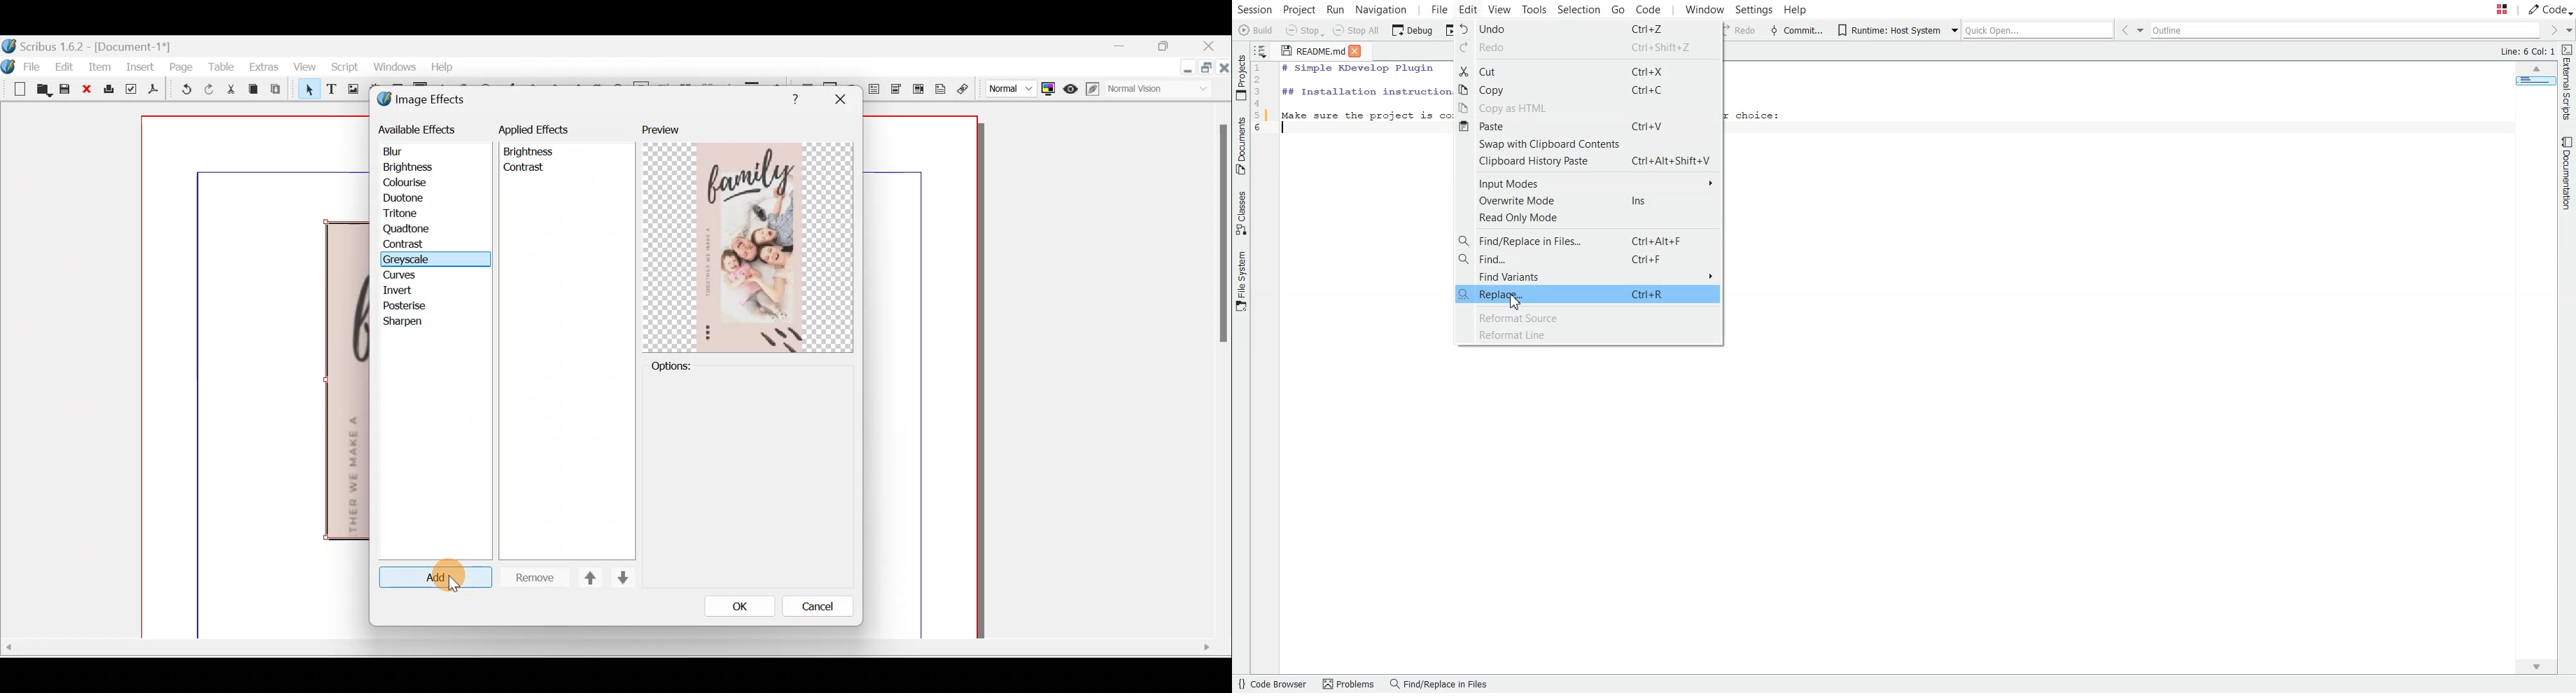  Describe the element at coordinates (333, 90) in the screenshot. I see `Text frame` at that location.